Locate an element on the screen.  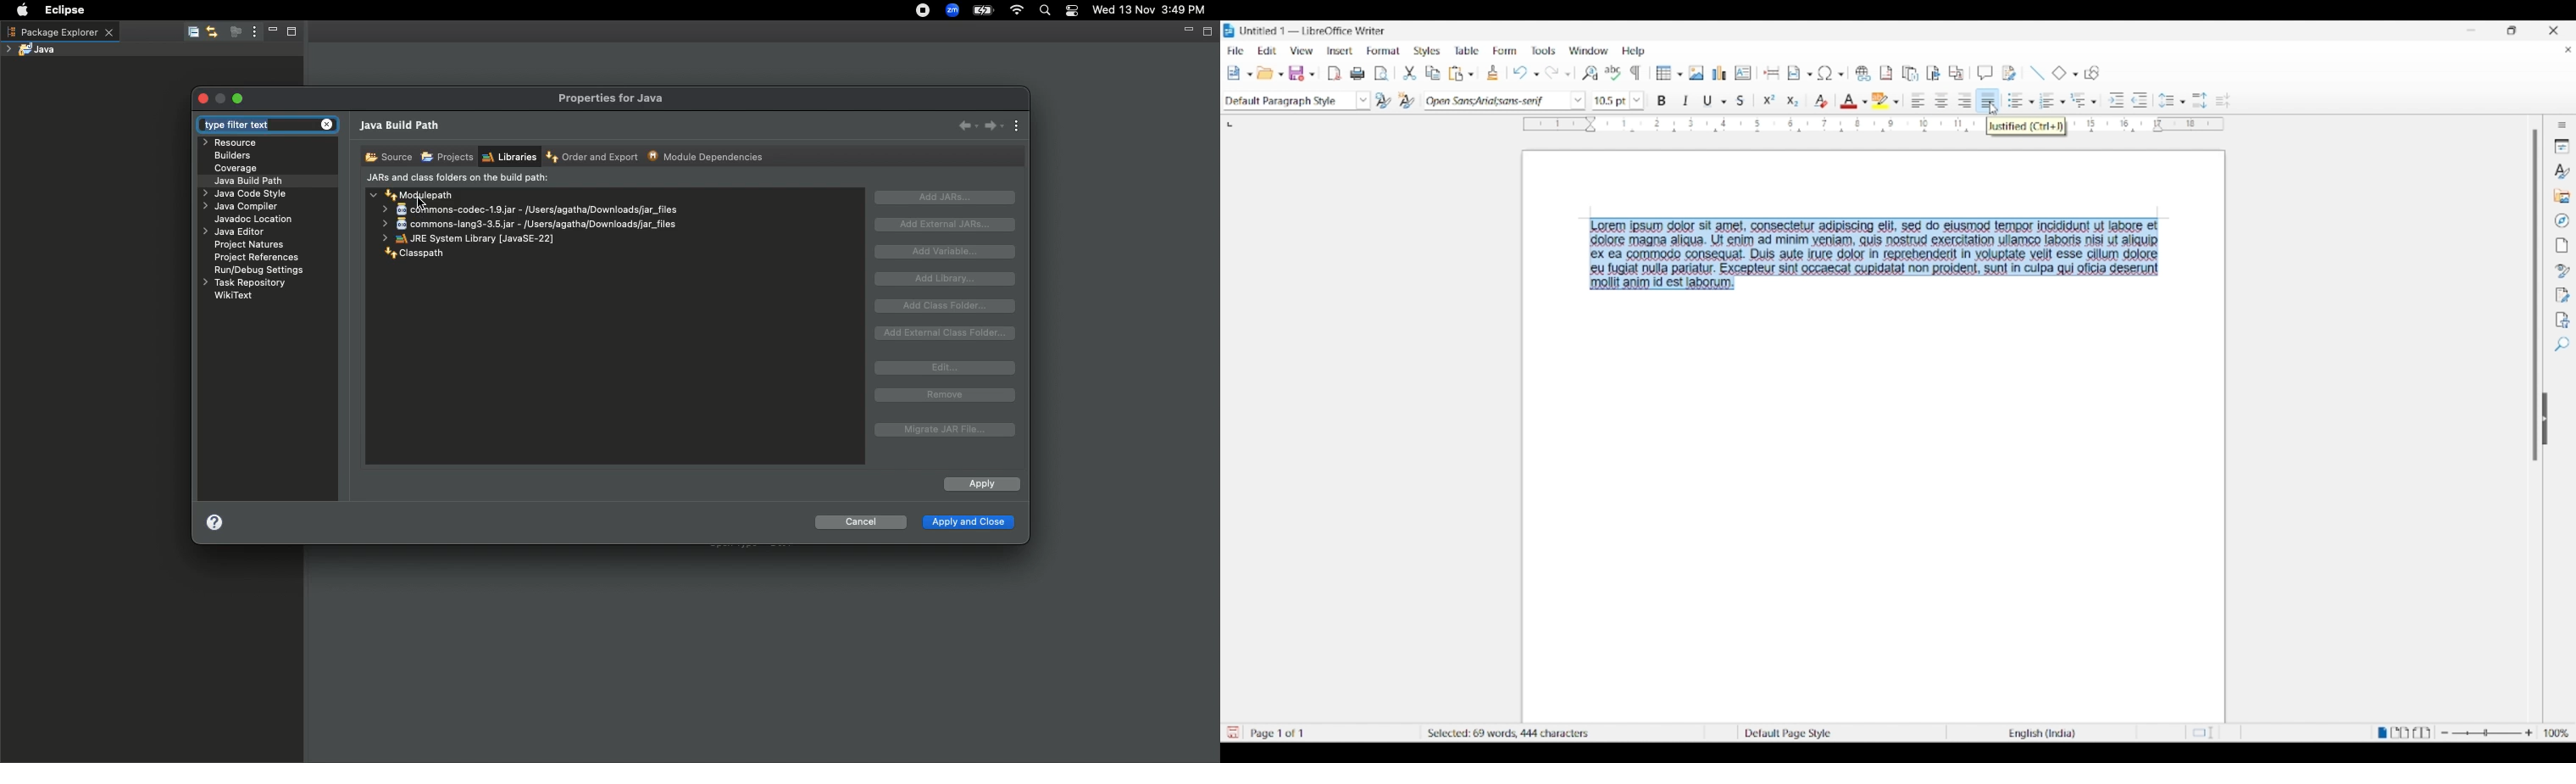
Selected color for font is located at coordinates (1849, 101).